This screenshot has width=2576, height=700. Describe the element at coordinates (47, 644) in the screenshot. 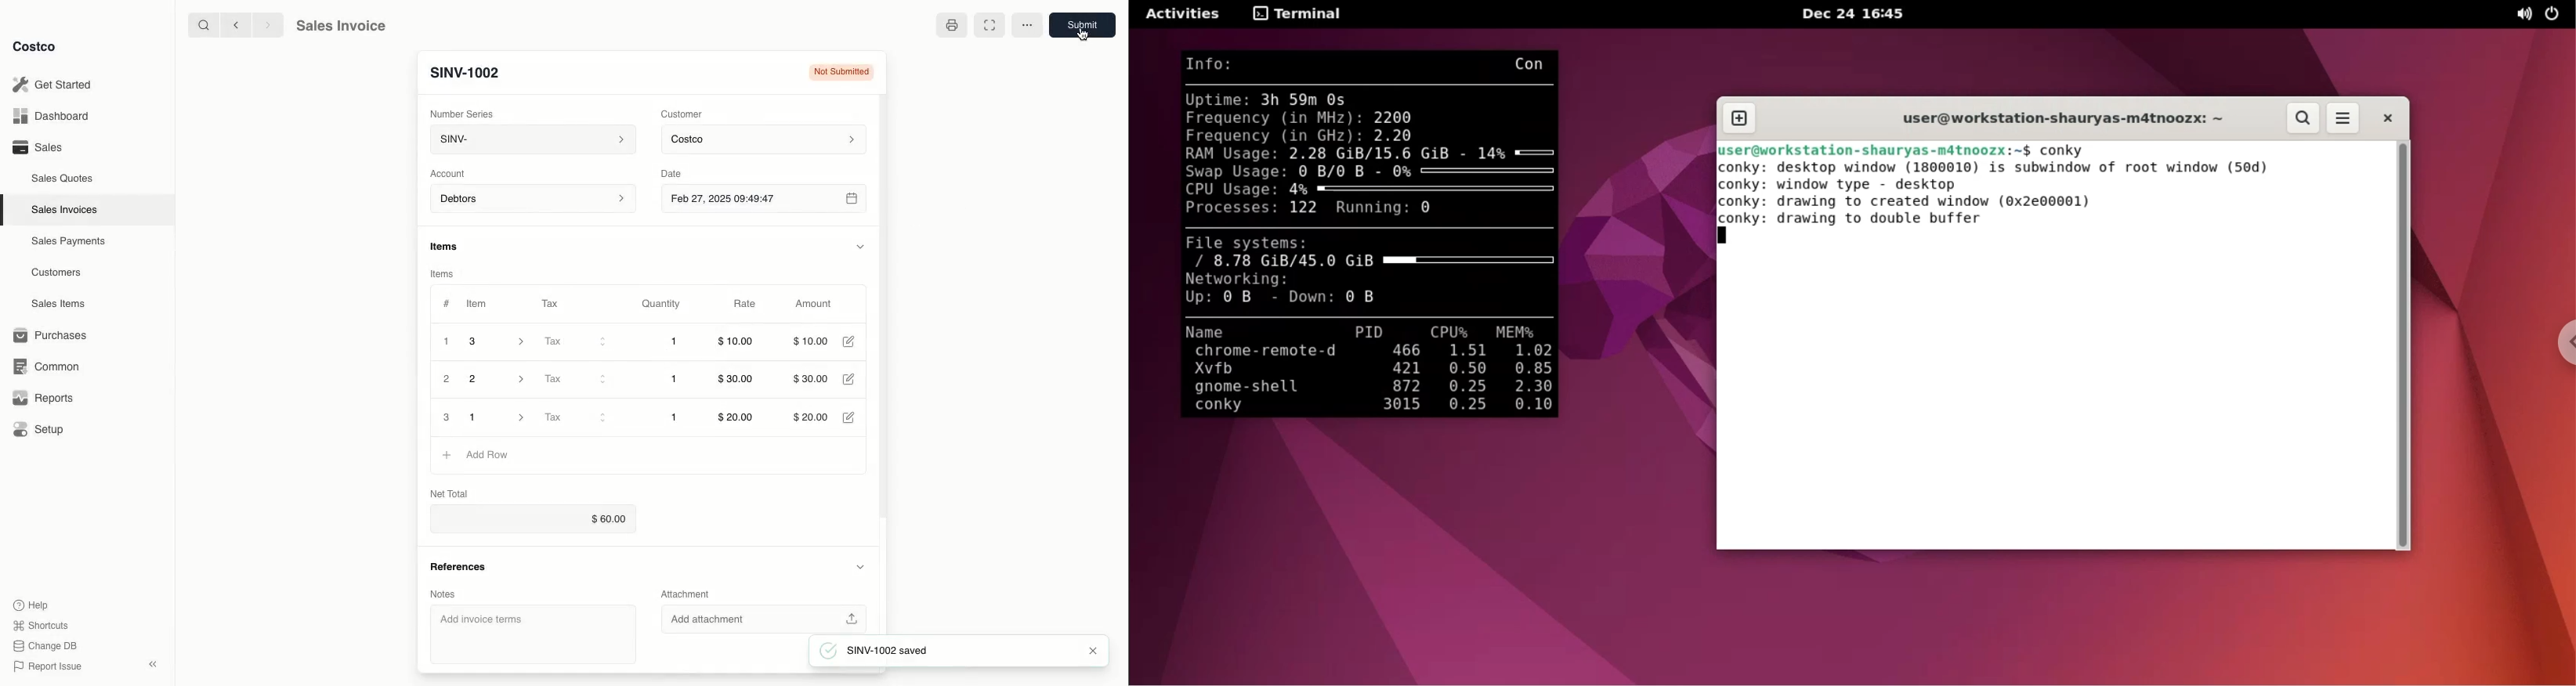

I see `Change DB` at that location.